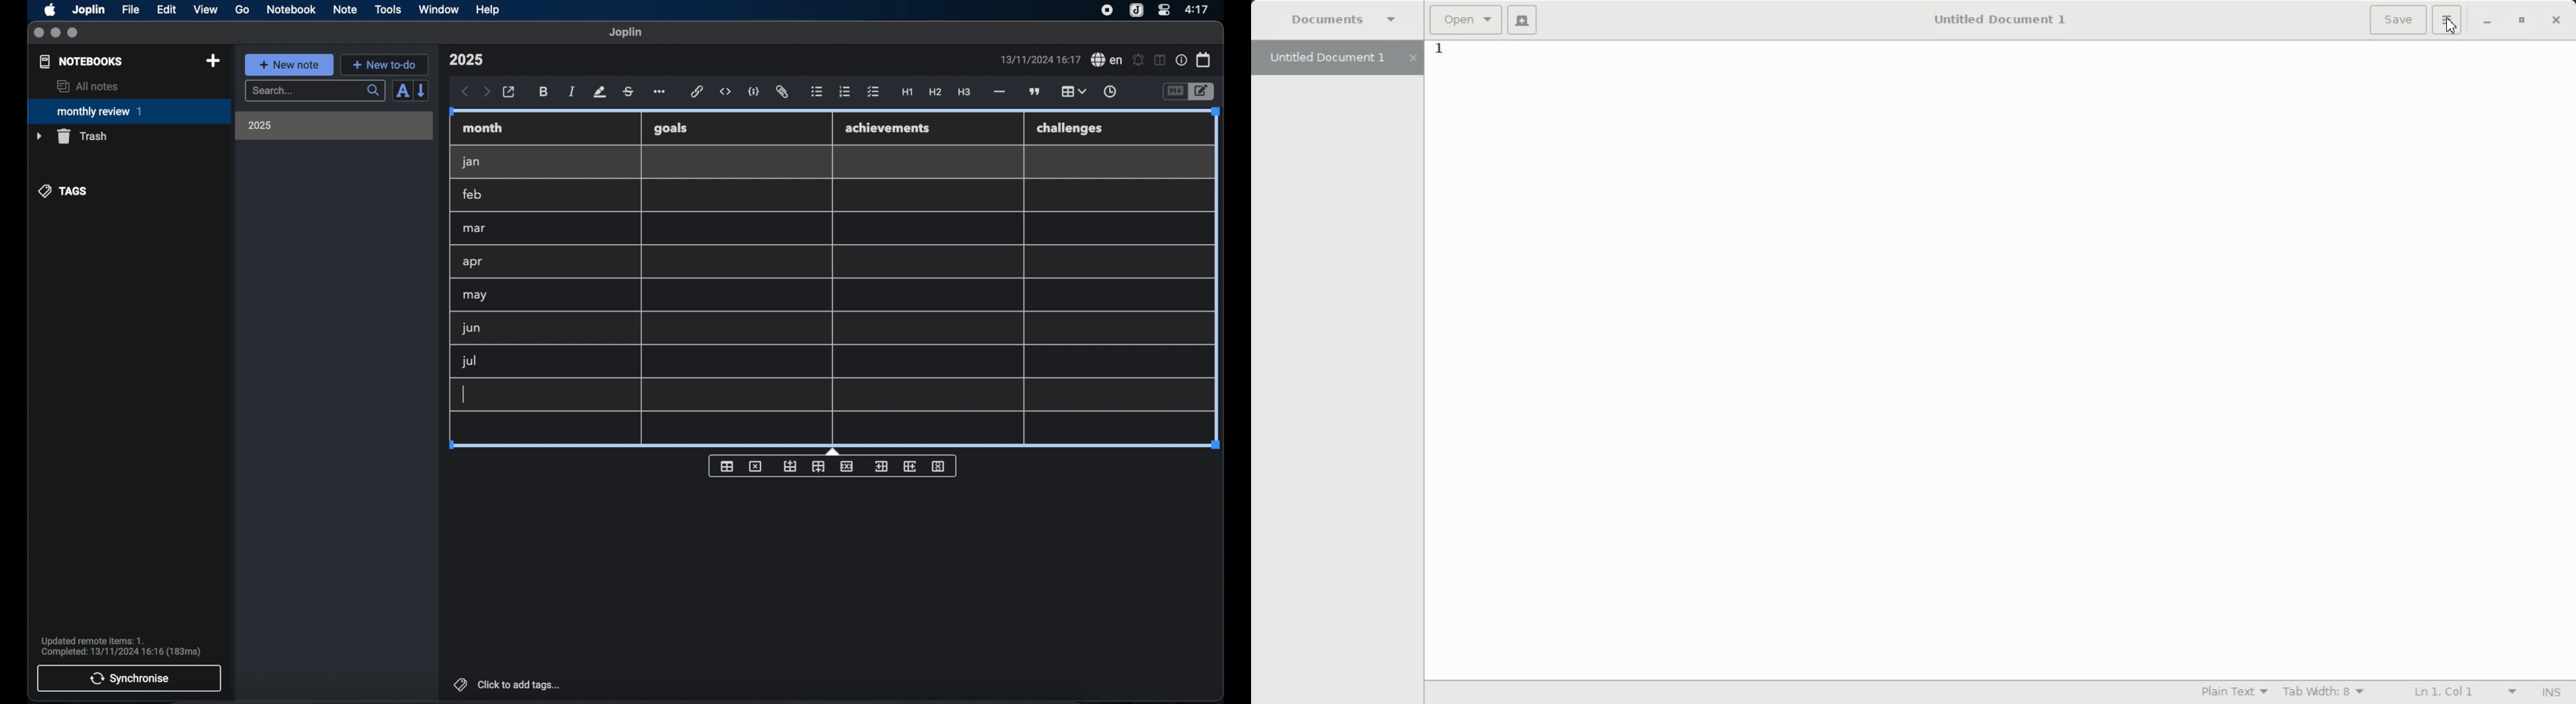 The image size is (2576, 728). What do you see at coordinates (465, 92) in the screenshot?
I see `back` at bounding box center [465, 92].